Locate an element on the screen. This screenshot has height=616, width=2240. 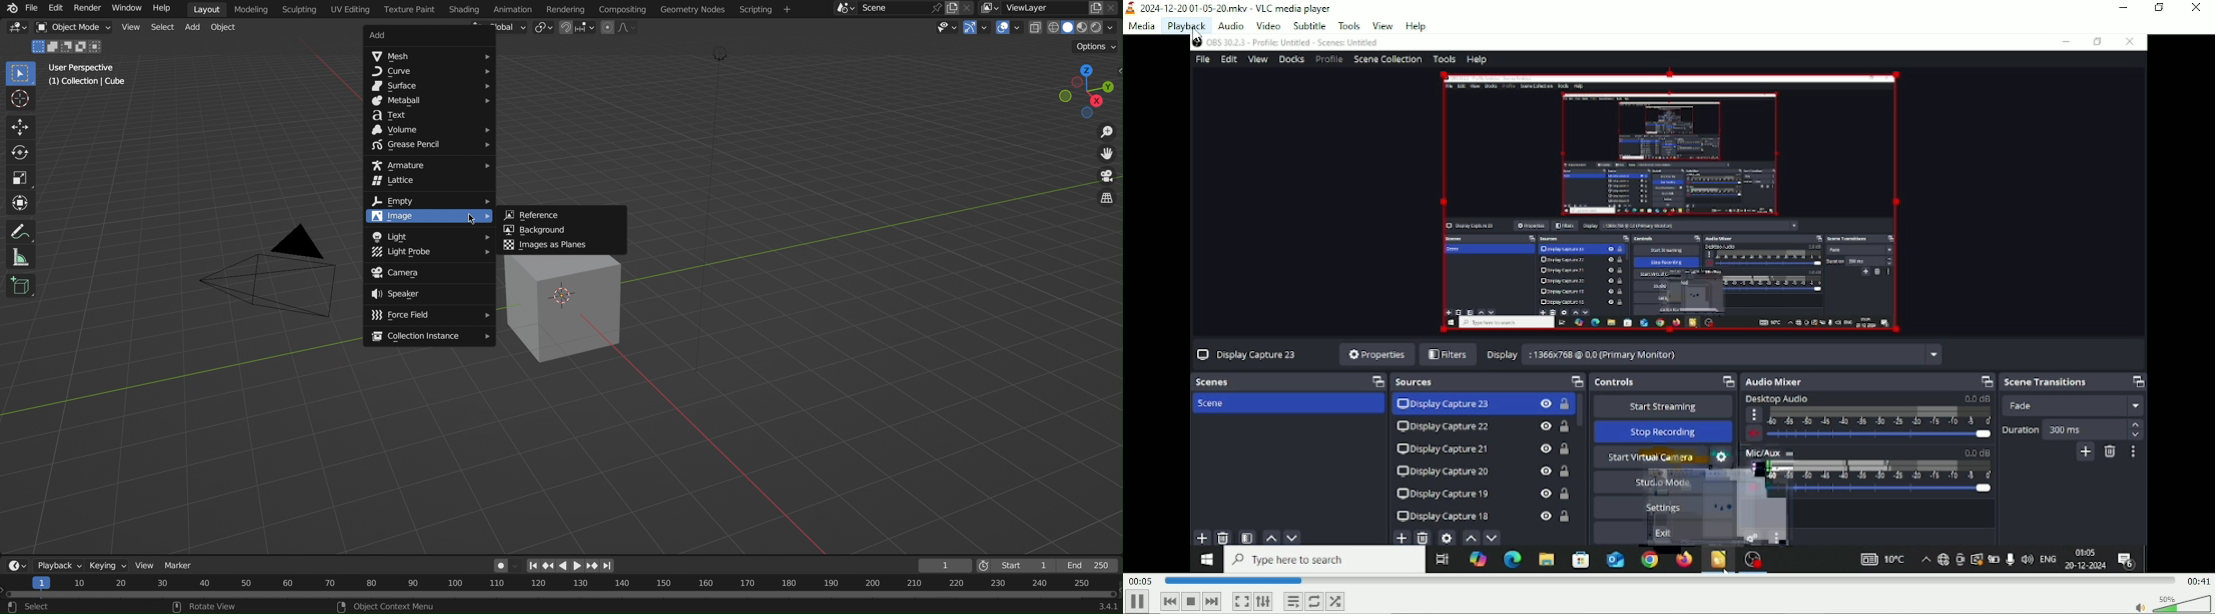
Object Mode is located at coordinates (74, 28).